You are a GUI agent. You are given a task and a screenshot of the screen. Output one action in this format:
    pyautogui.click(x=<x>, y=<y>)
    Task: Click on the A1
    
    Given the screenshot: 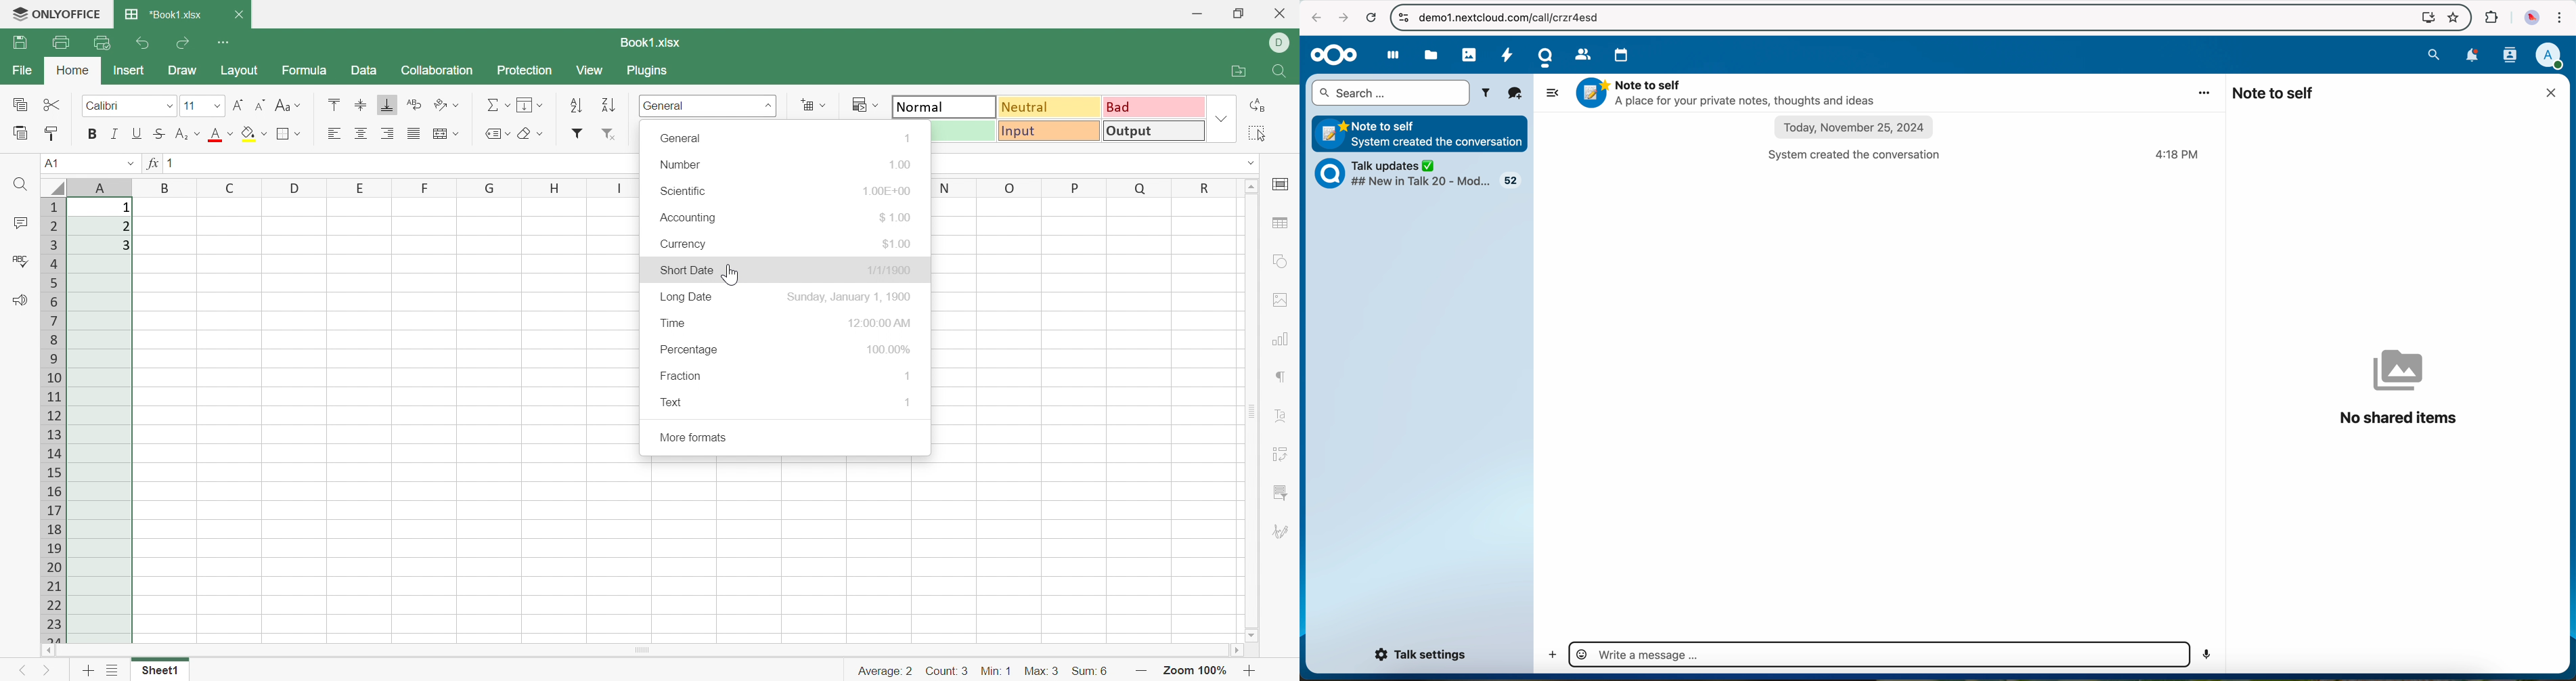 What is the action you would take?
    pyautogui.click(x=53, y=164)
    